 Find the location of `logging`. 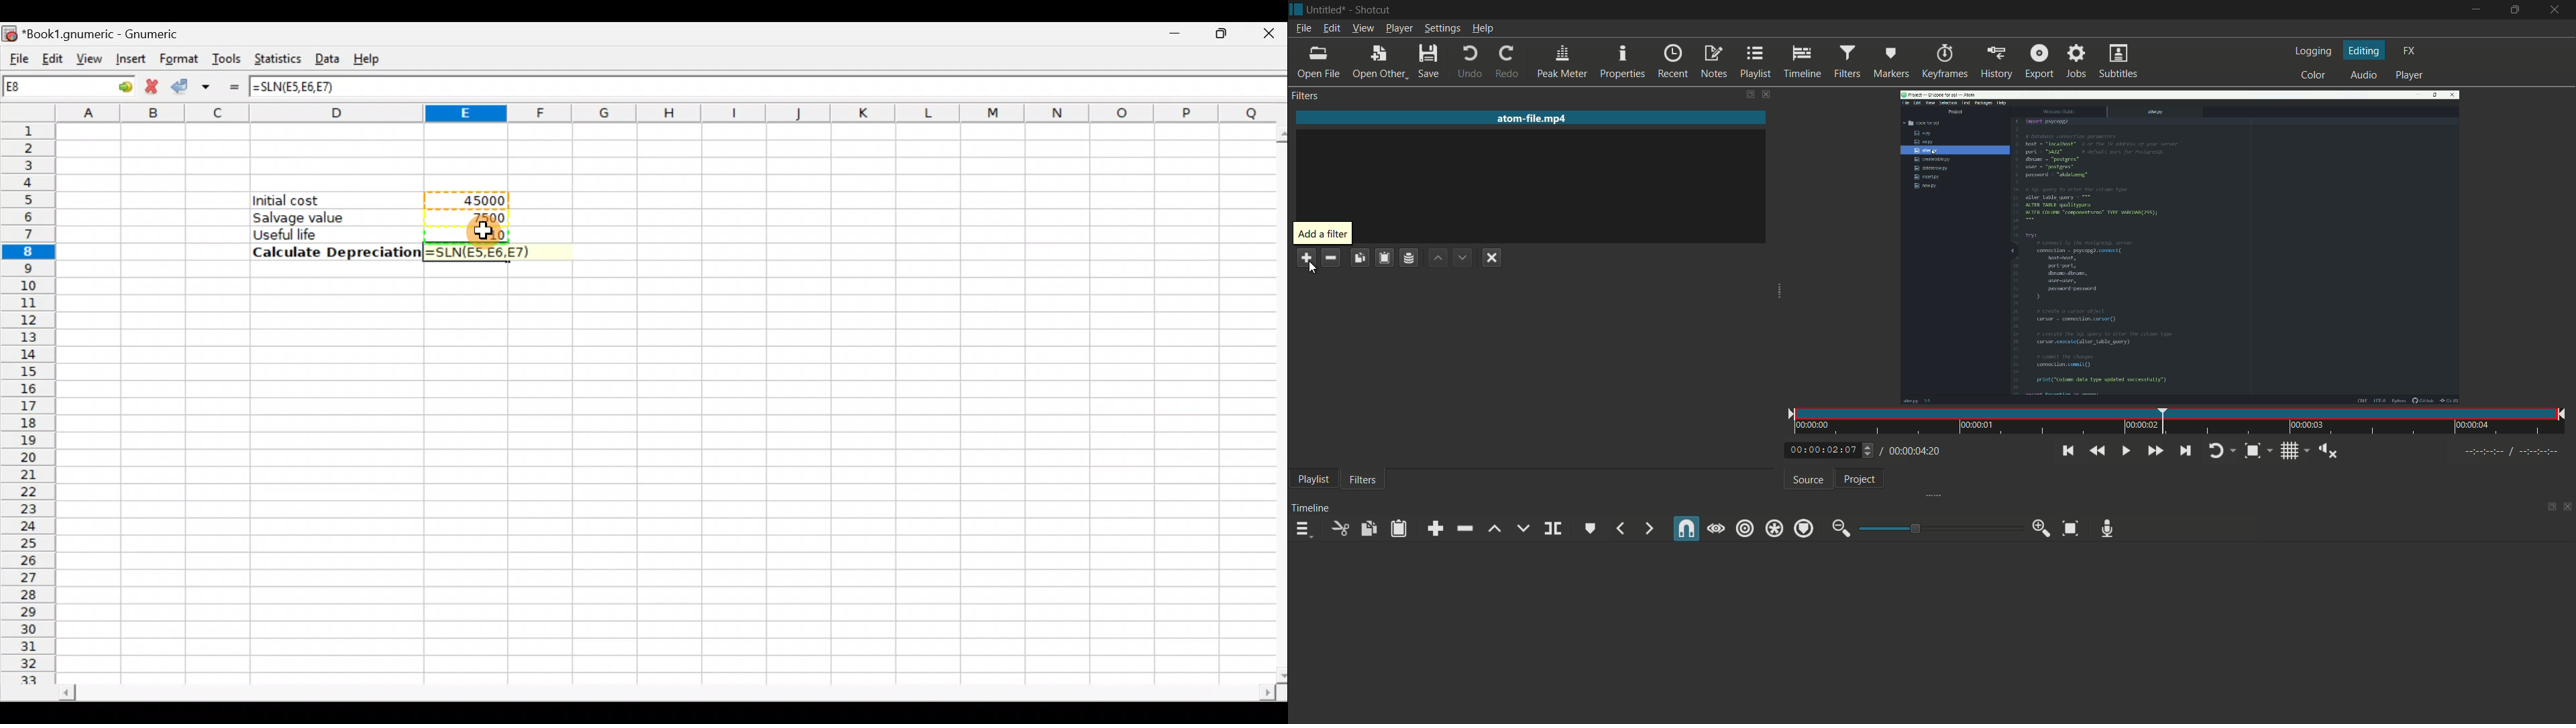

logging is located at coordinates (2315, 50).